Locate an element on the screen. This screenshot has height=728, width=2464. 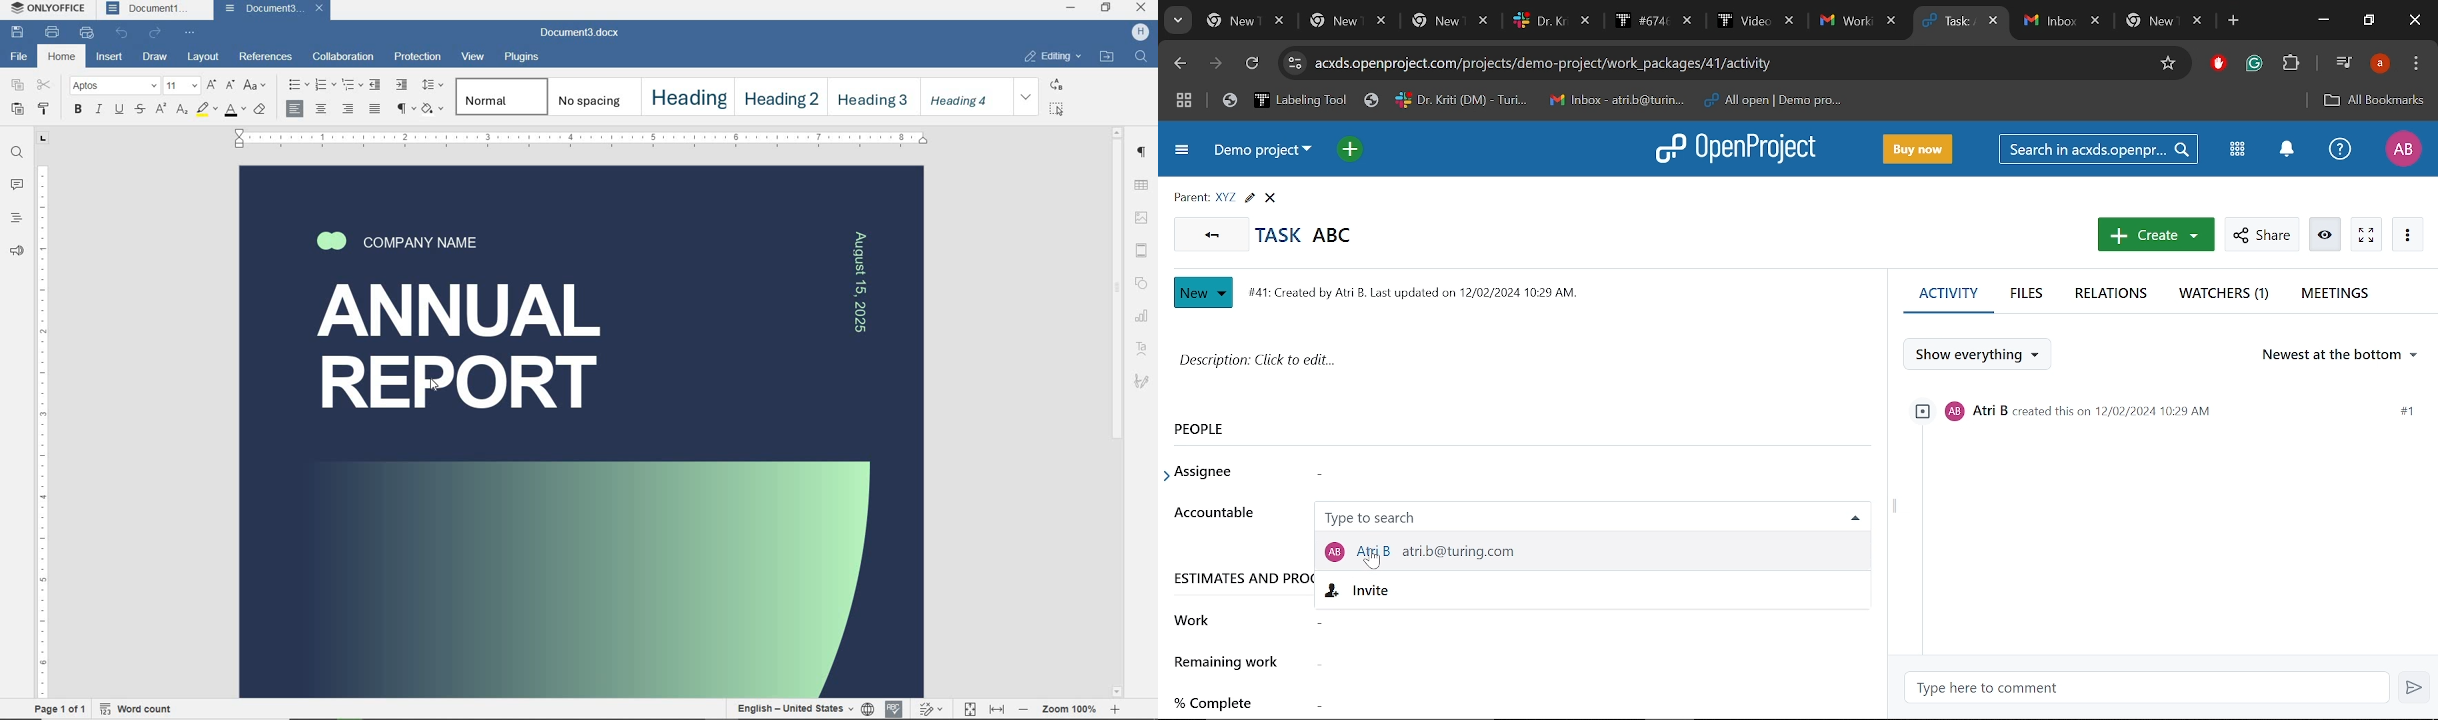
multilevel list is located at coordinates (352, 86).